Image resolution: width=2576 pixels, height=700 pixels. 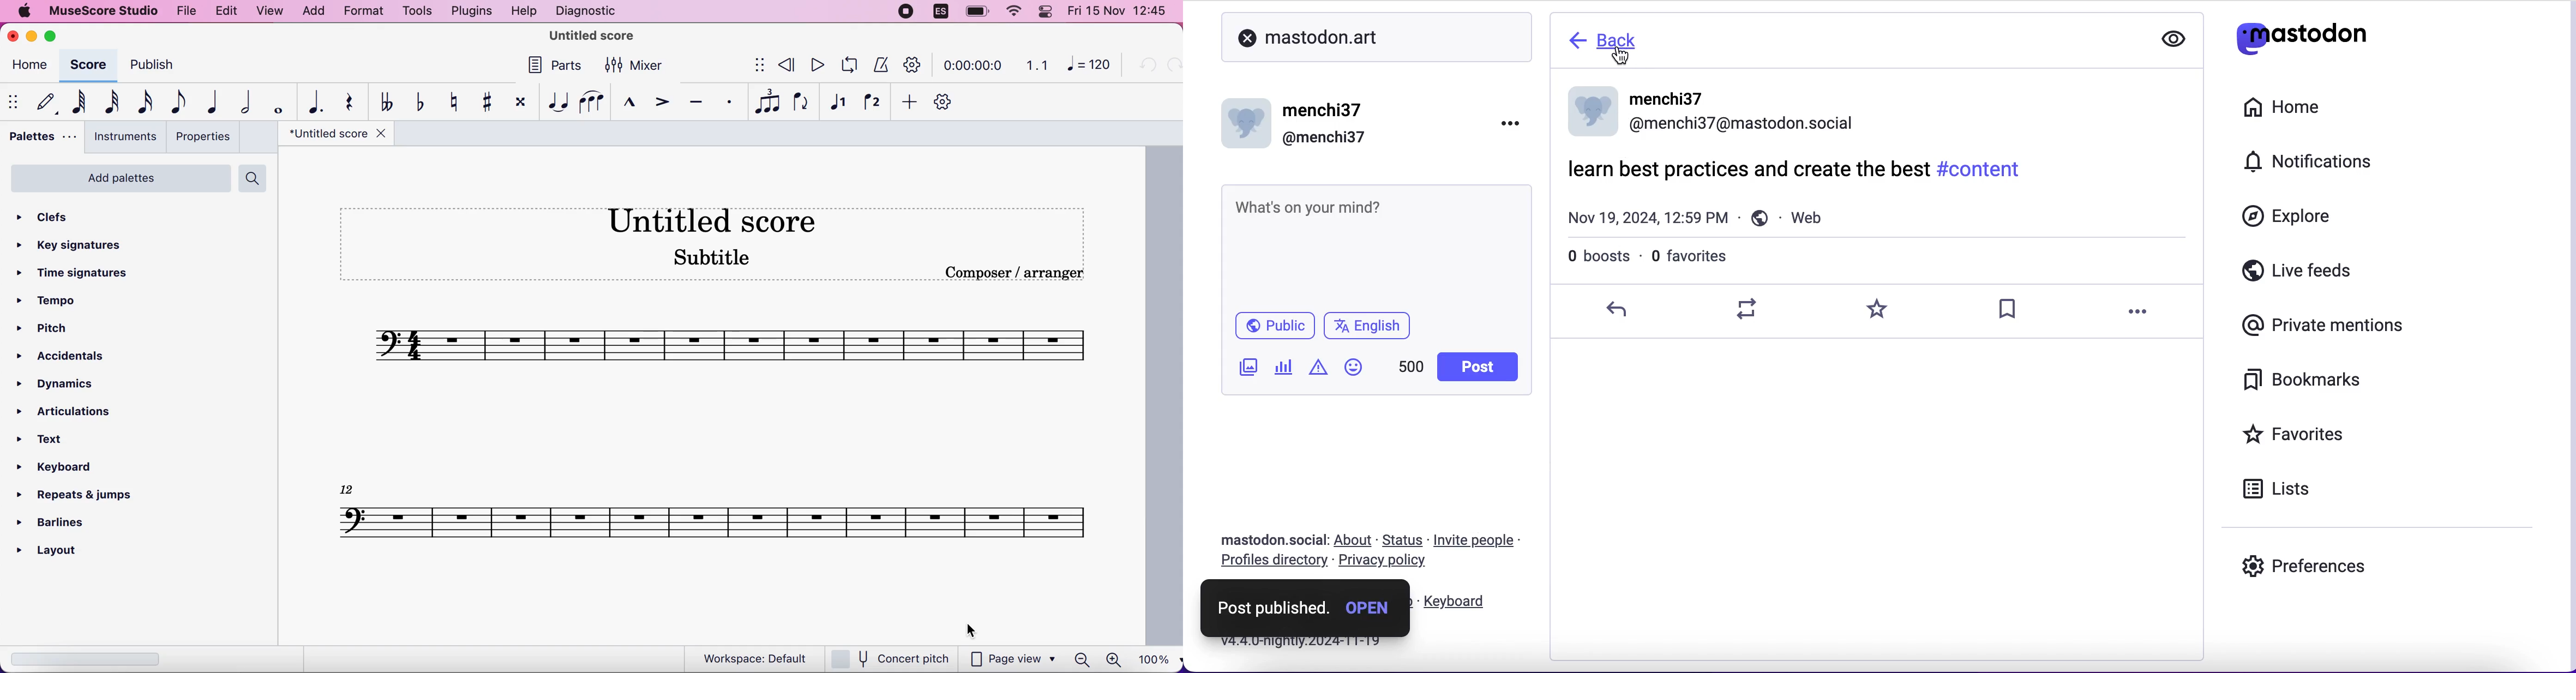 What do you see at coordinates (48, 330) in the screenshot?
I see `pitch` at bounding box center [48, 330].